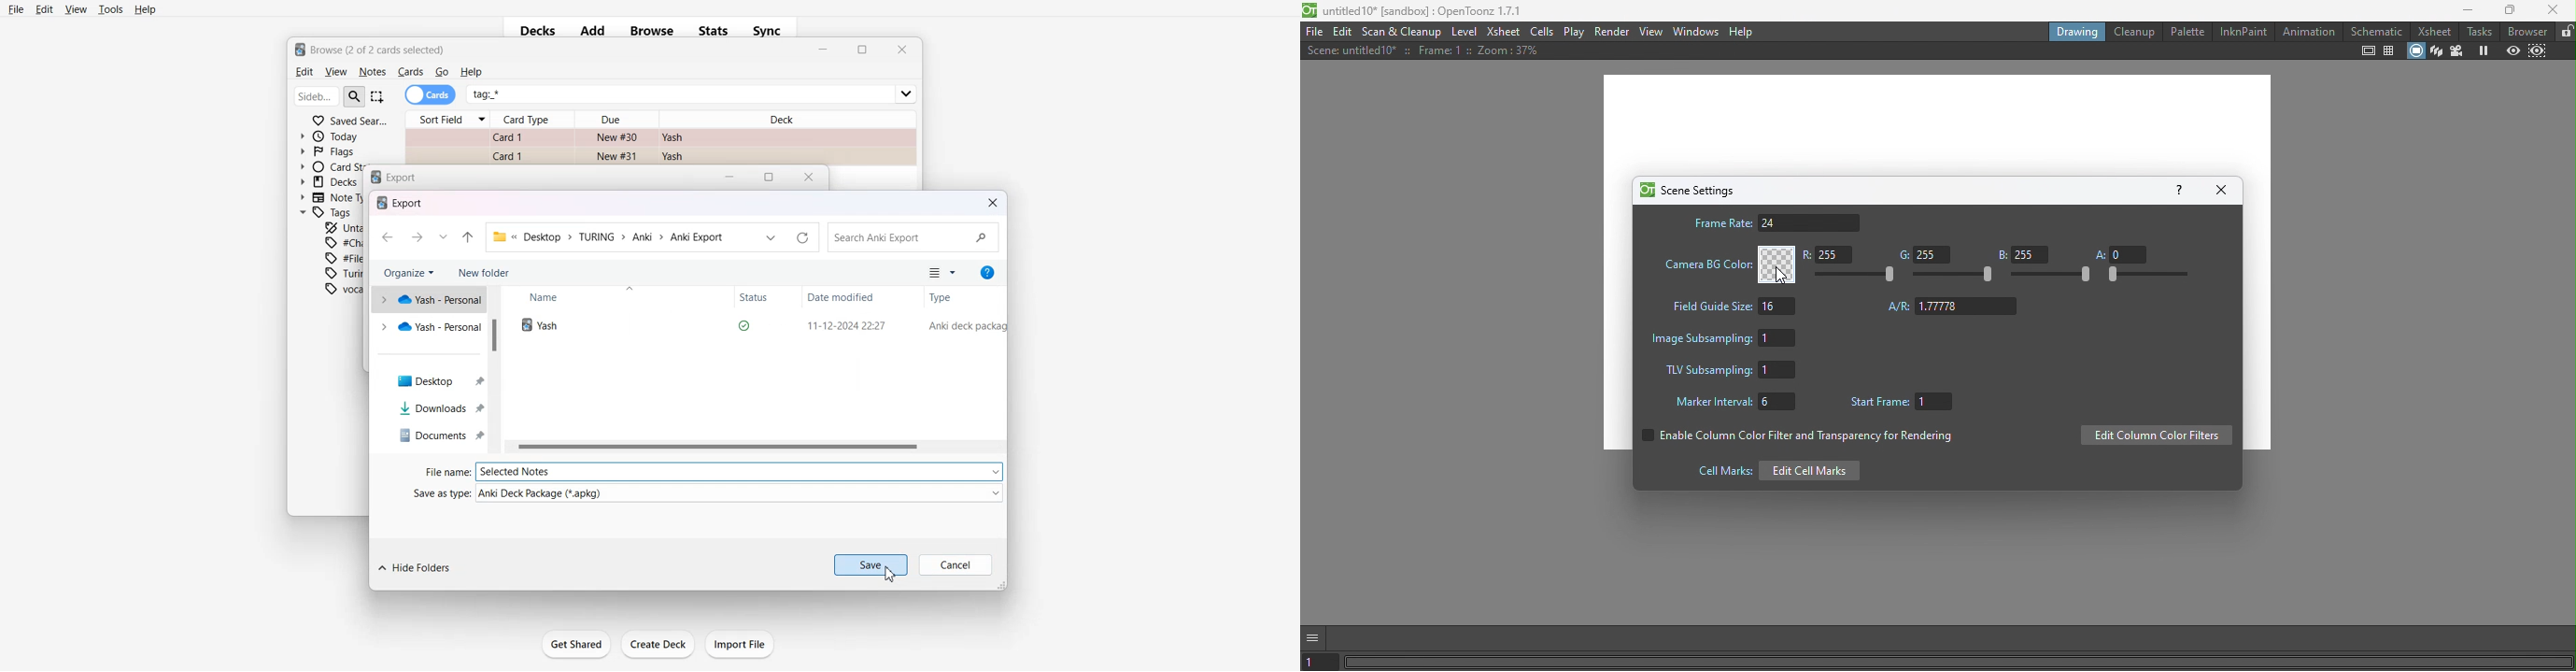  I want to click on tag *, so click(693, 89).